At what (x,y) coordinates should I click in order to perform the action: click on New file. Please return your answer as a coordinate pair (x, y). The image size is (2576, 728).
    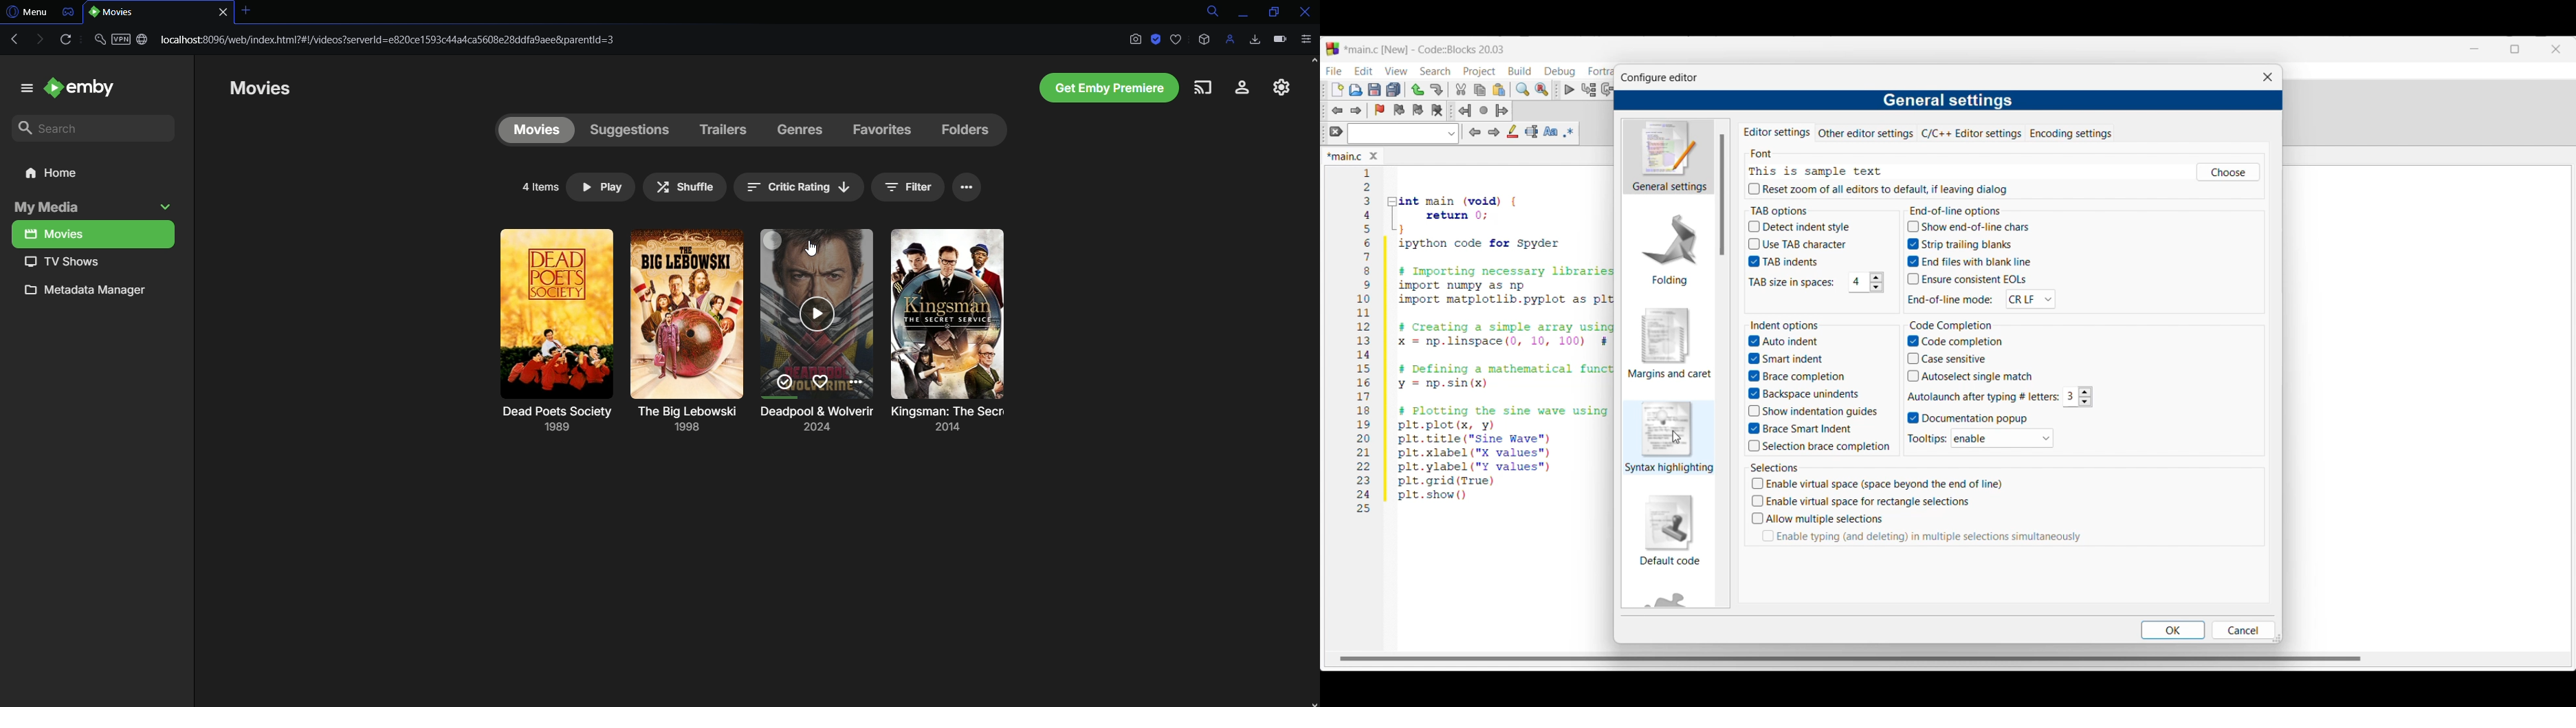
    Looking at the image, I should click on (1338, 90).